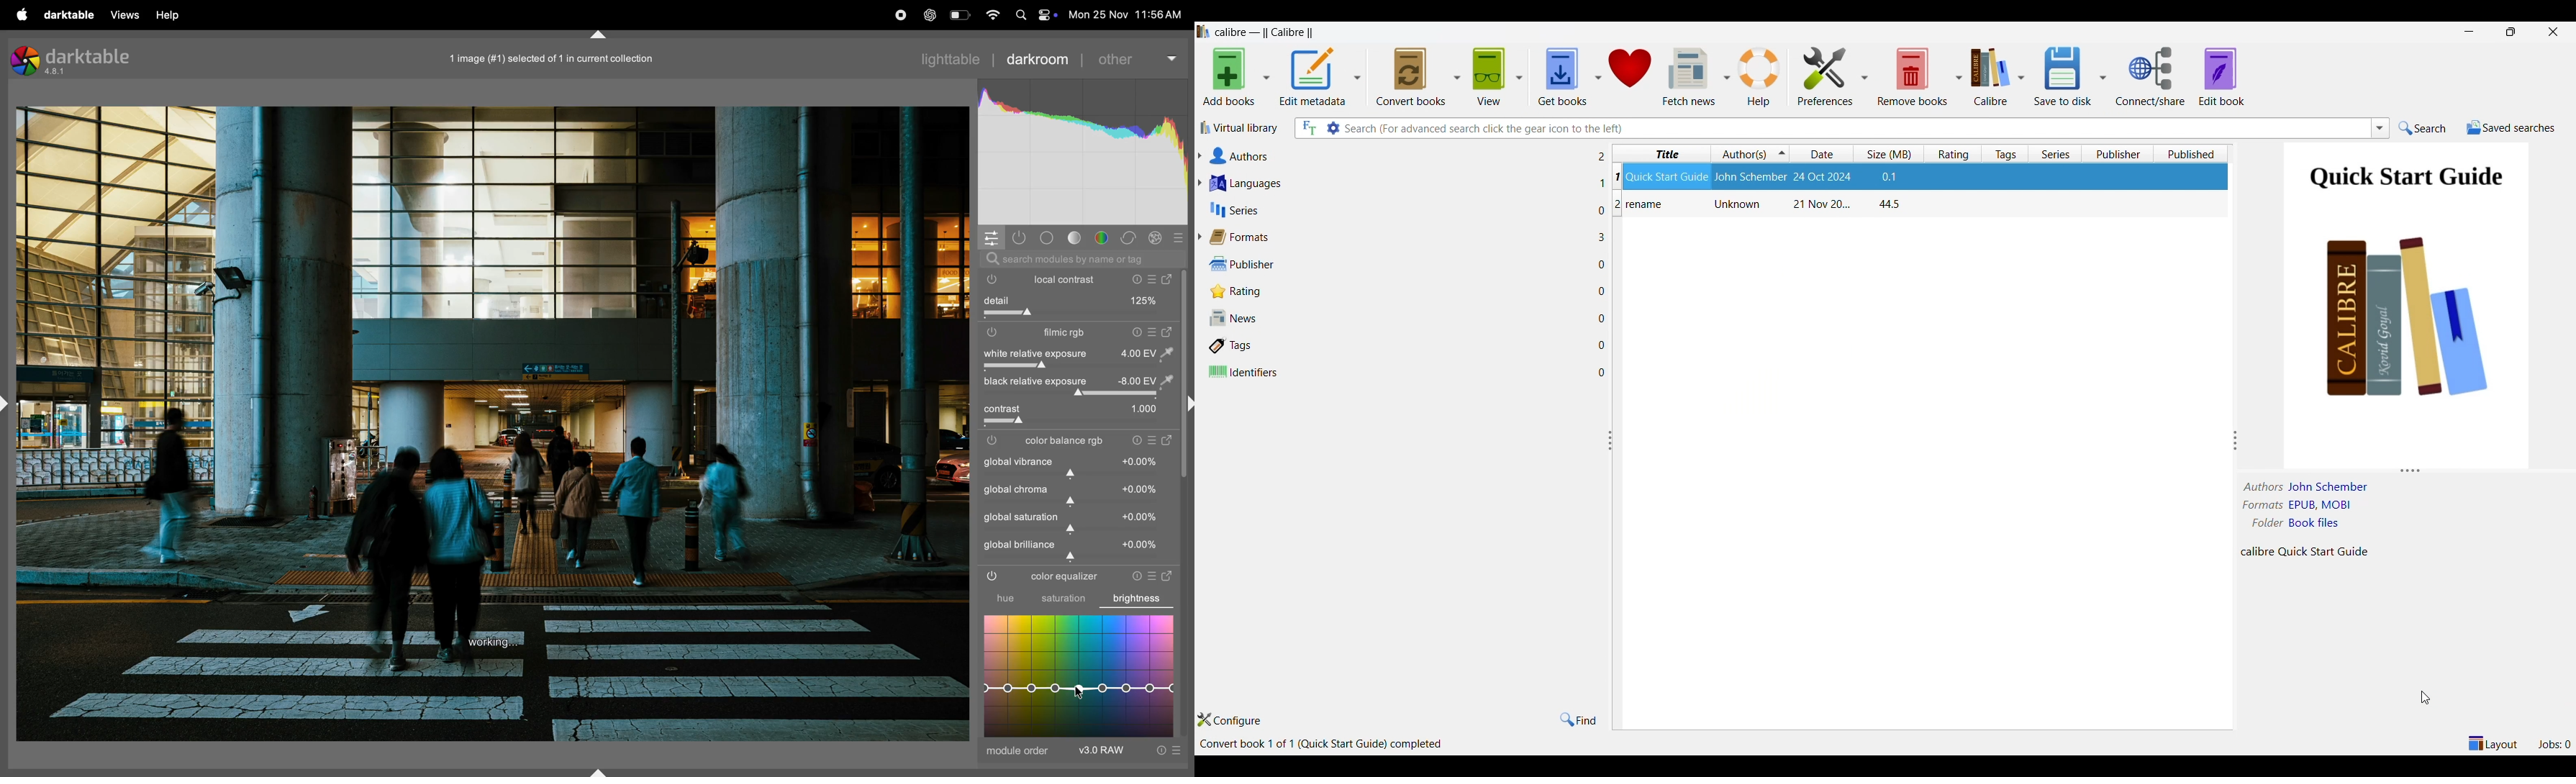 The width and height of the screenshot is (2576, 784). Describe the element at coordinates (599, 769) in the screenshot. I see `Collapse or expand ` at that location.